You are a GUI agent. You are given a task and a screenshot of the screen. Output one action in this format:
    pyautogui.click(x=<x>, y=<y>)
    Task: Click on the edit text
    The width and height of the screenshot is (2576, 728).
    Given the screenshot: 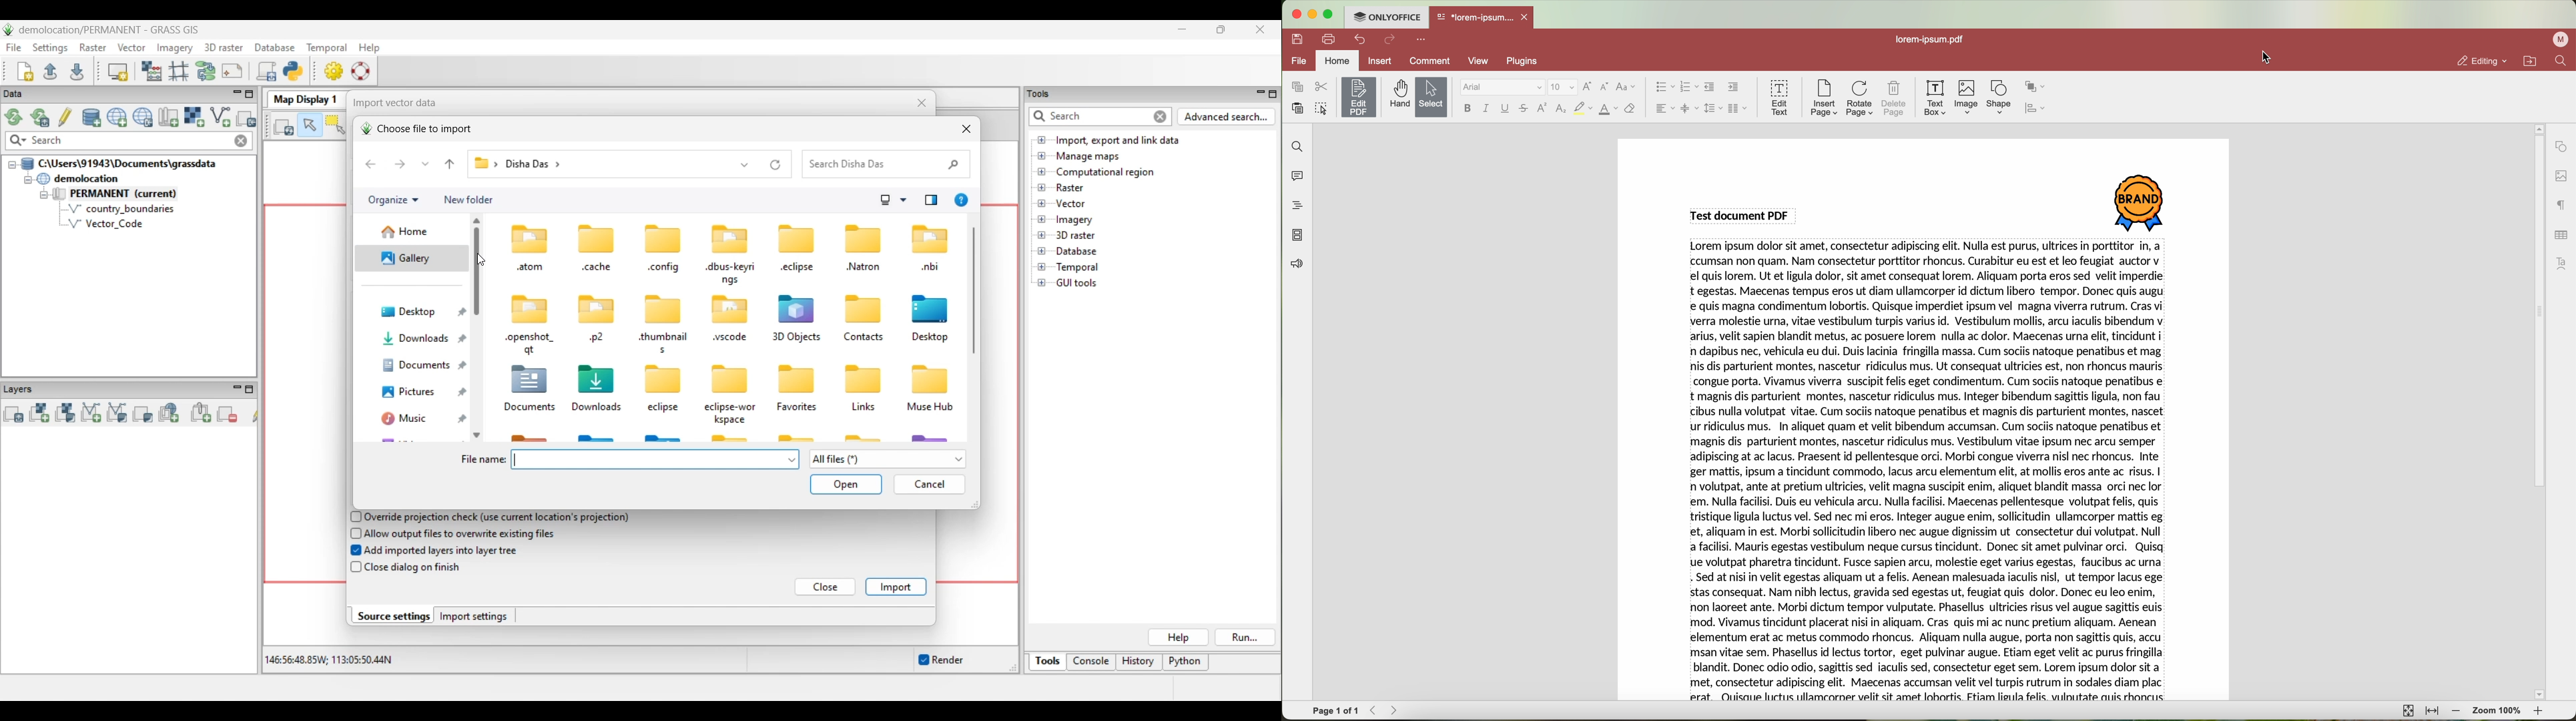 What is the action you would take?
    pyautogui.click(x=1780, y=97)
    